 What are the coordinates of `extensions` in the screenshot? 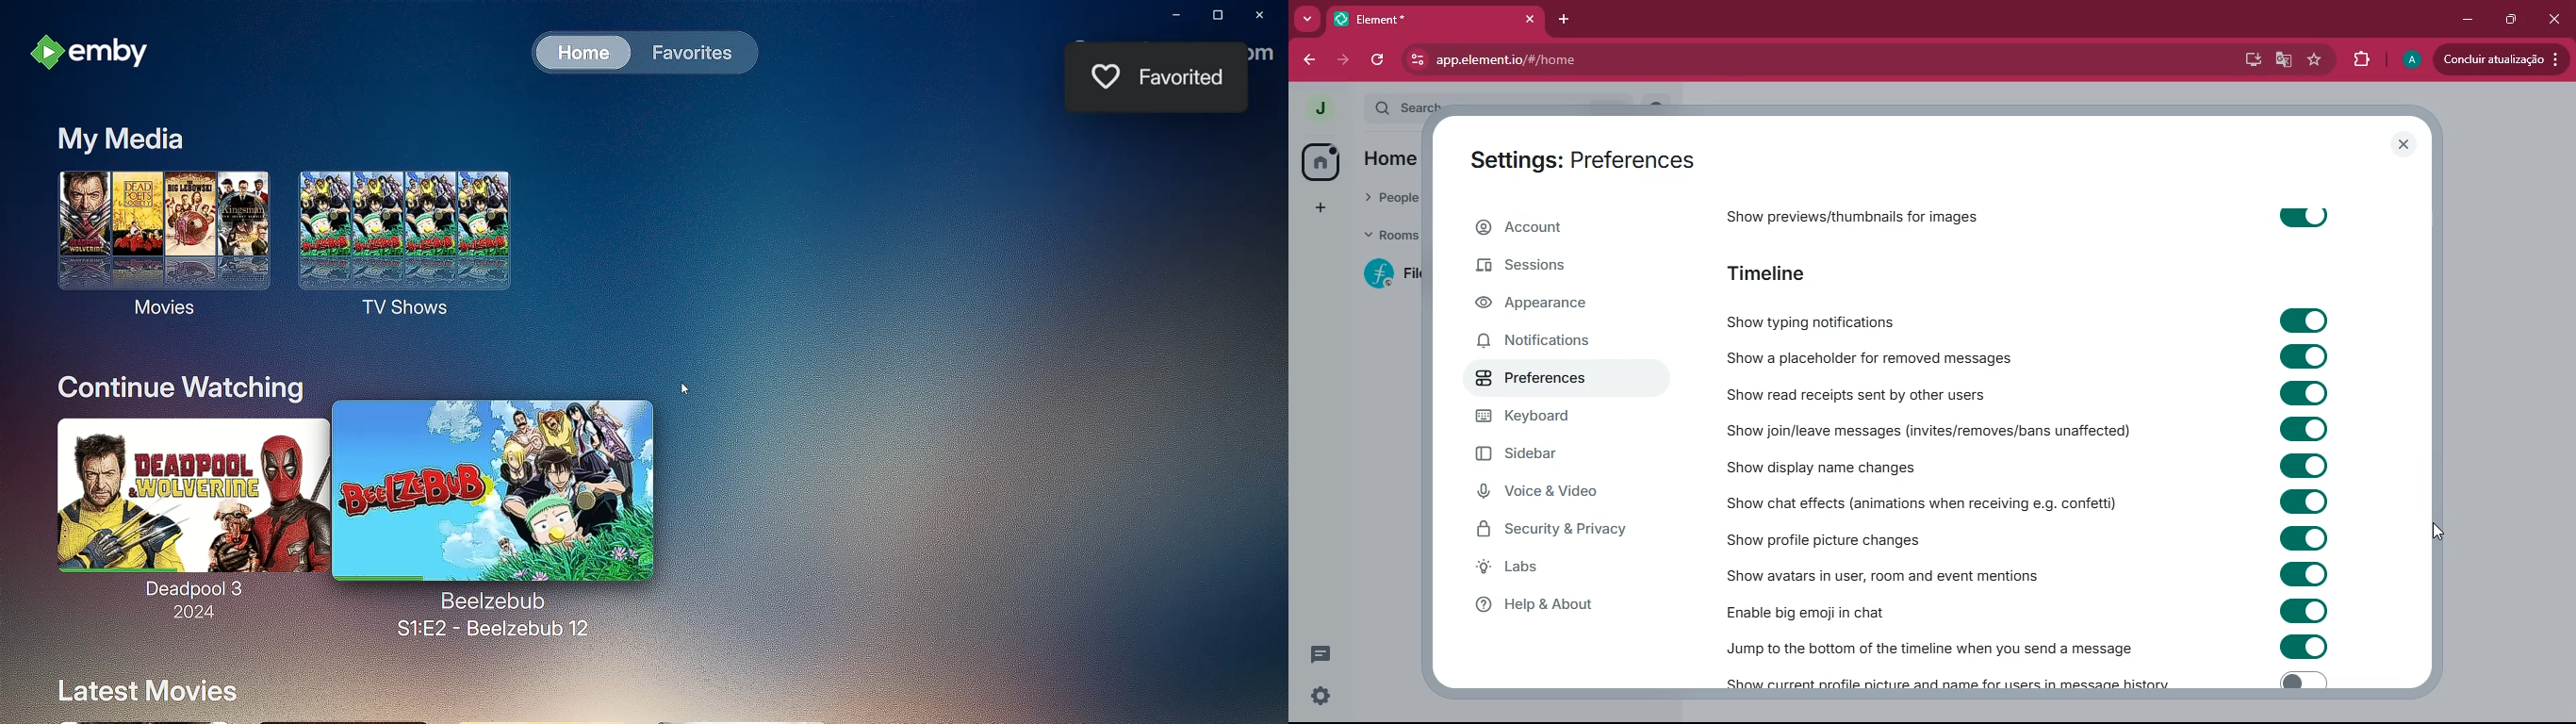 It's located at (2361, 59).